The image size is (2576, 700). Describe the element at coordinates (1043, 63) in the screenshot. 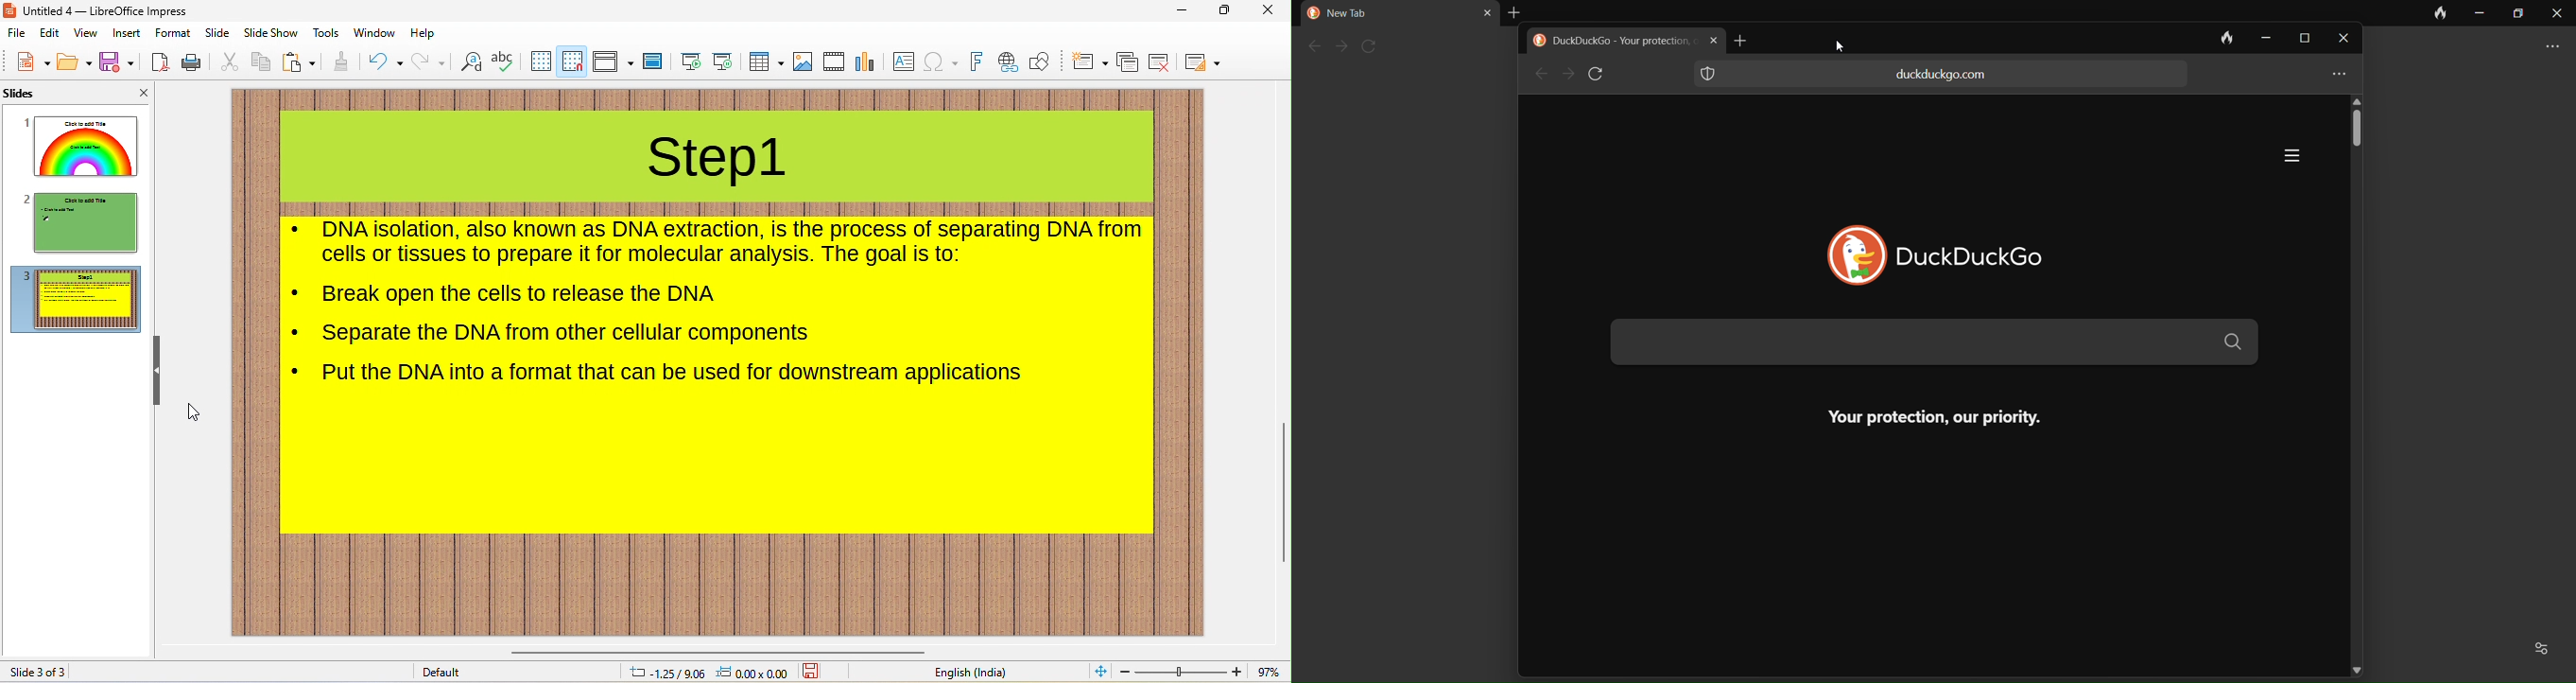

I see `show draw functions` at that location.